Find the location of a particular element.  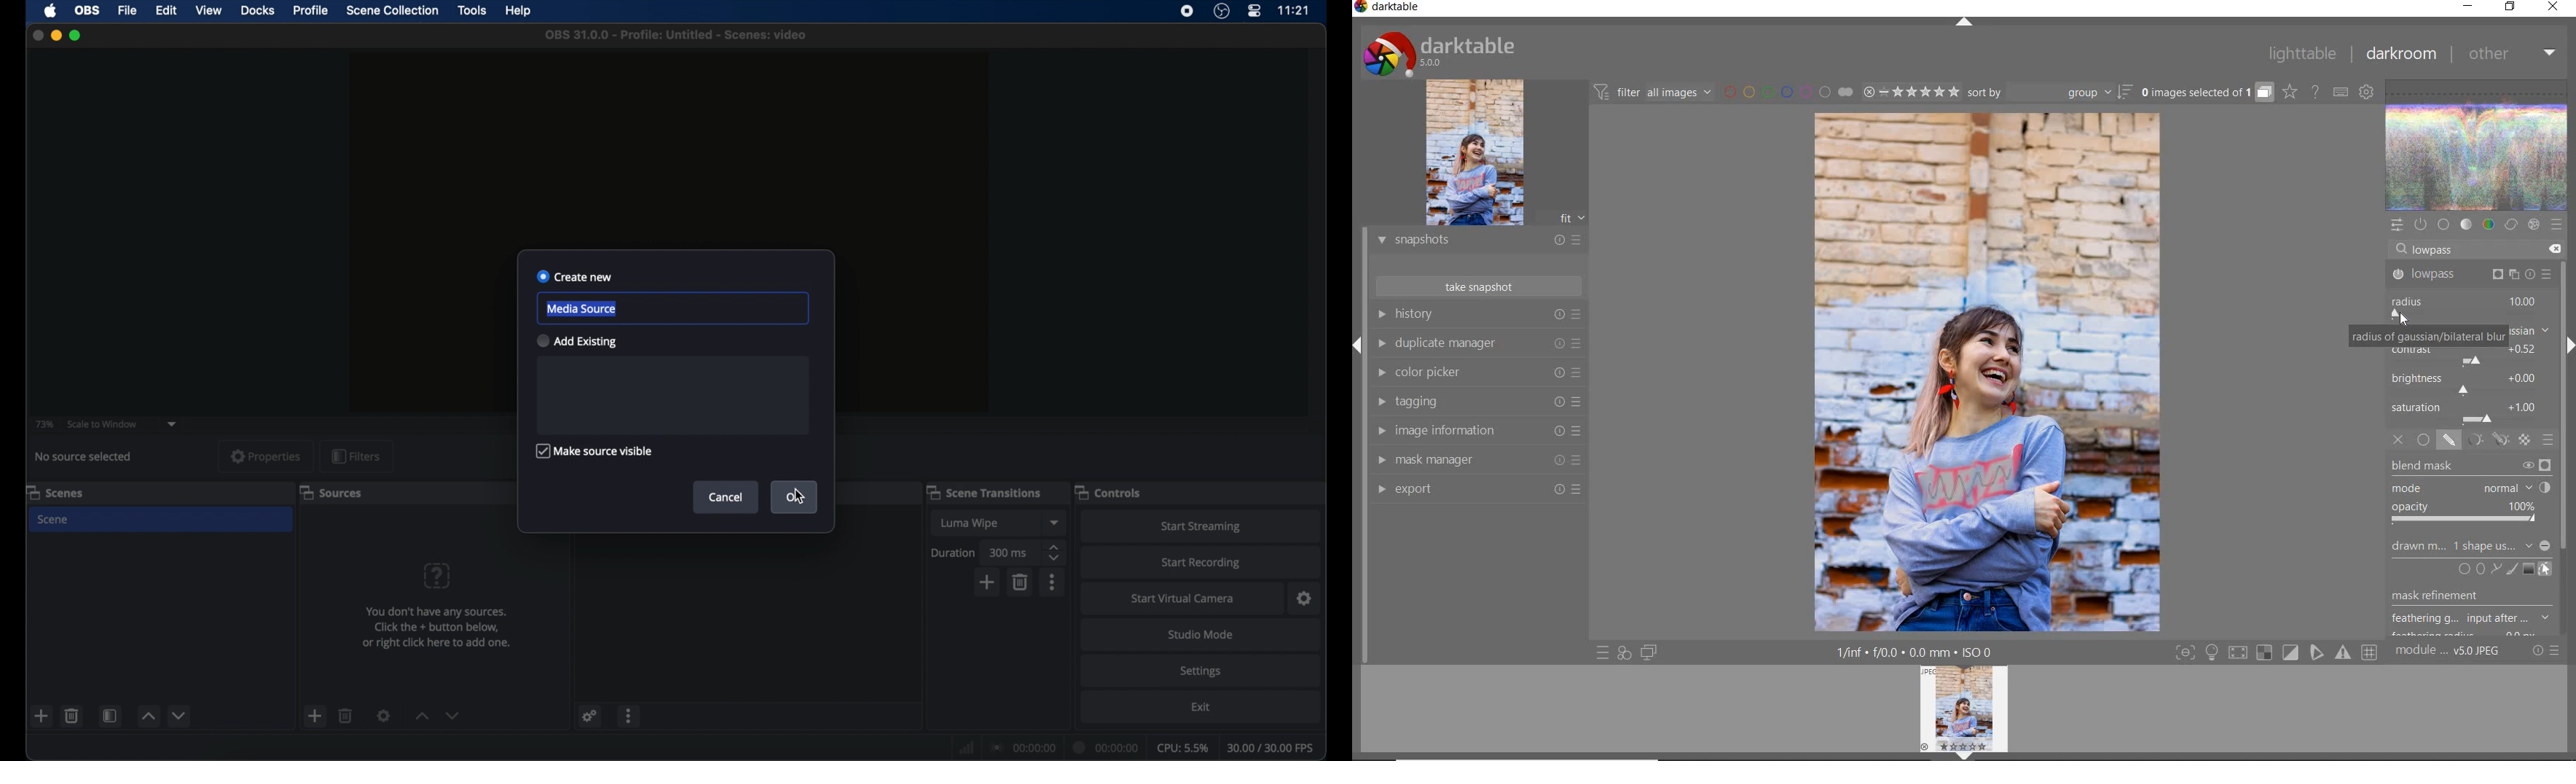

question mark icon is located at coordinates (437, 576).